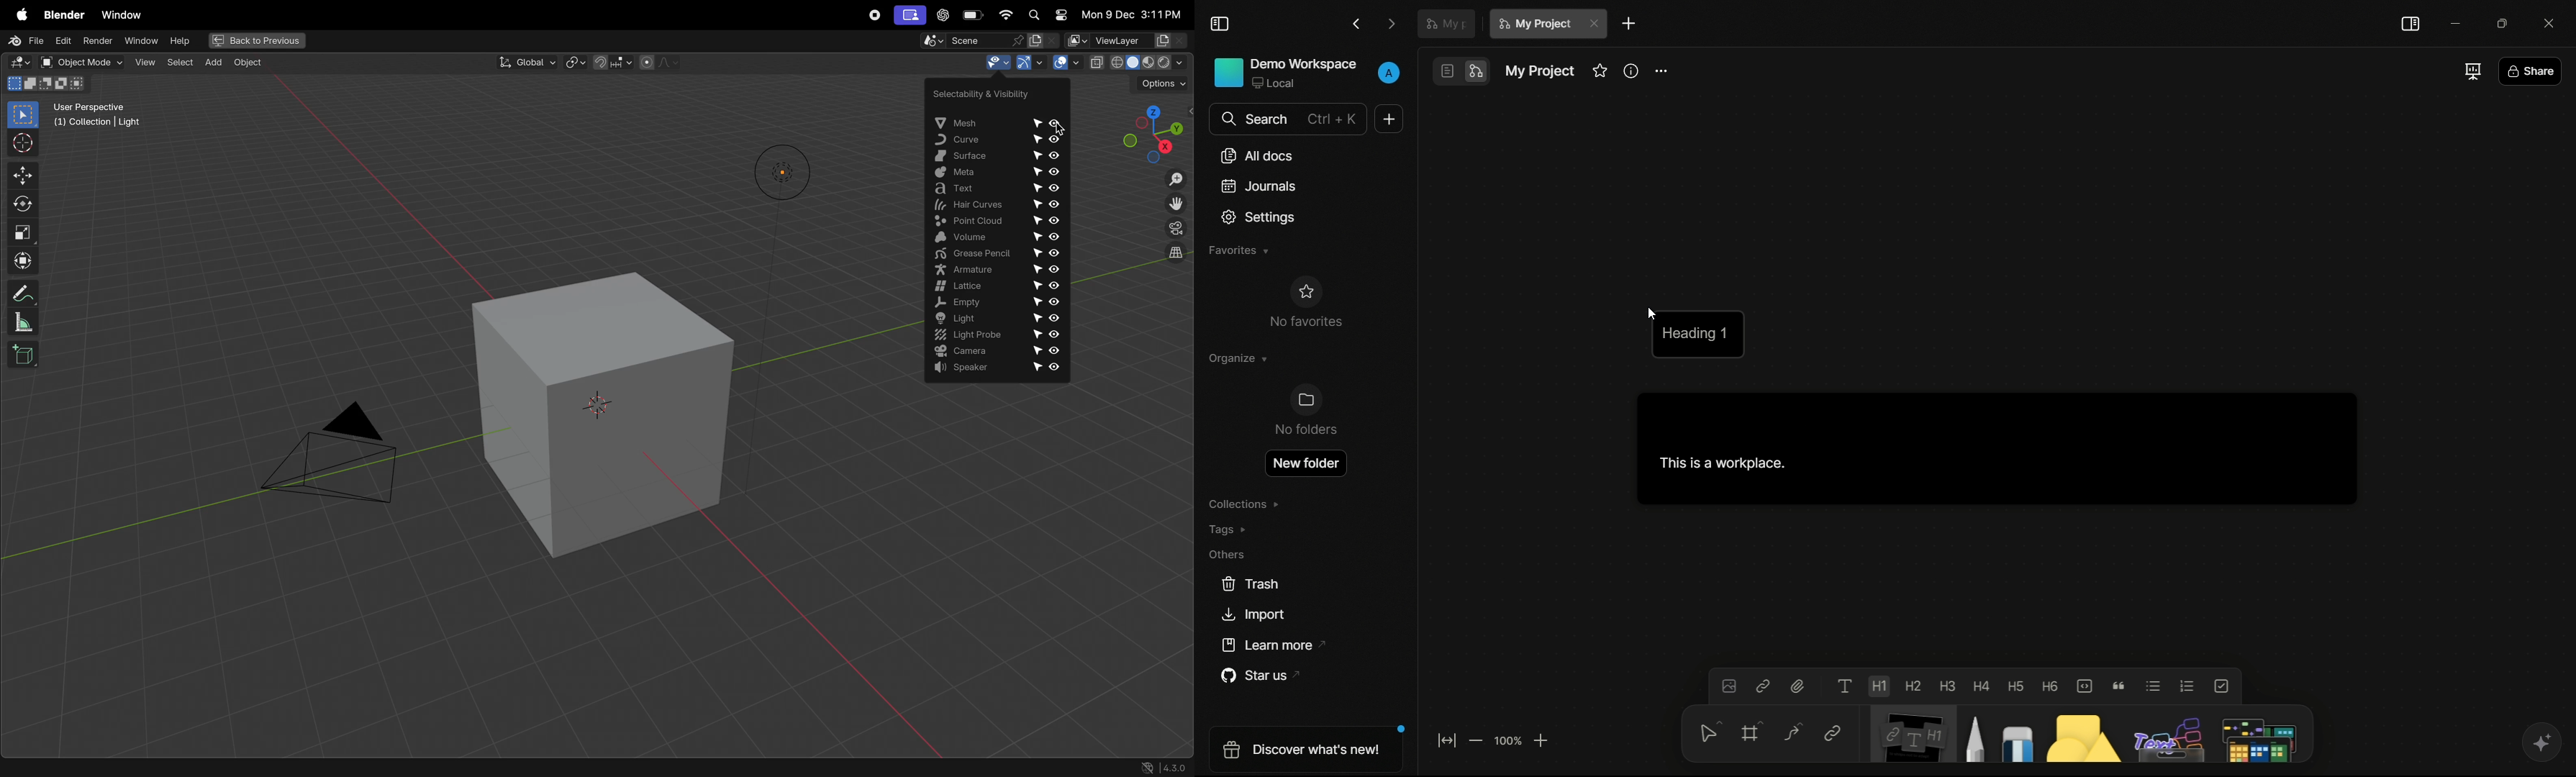 Image resolution: width=2576 pixels, height=784 pixels. I want to click on text, so click(992, 190).